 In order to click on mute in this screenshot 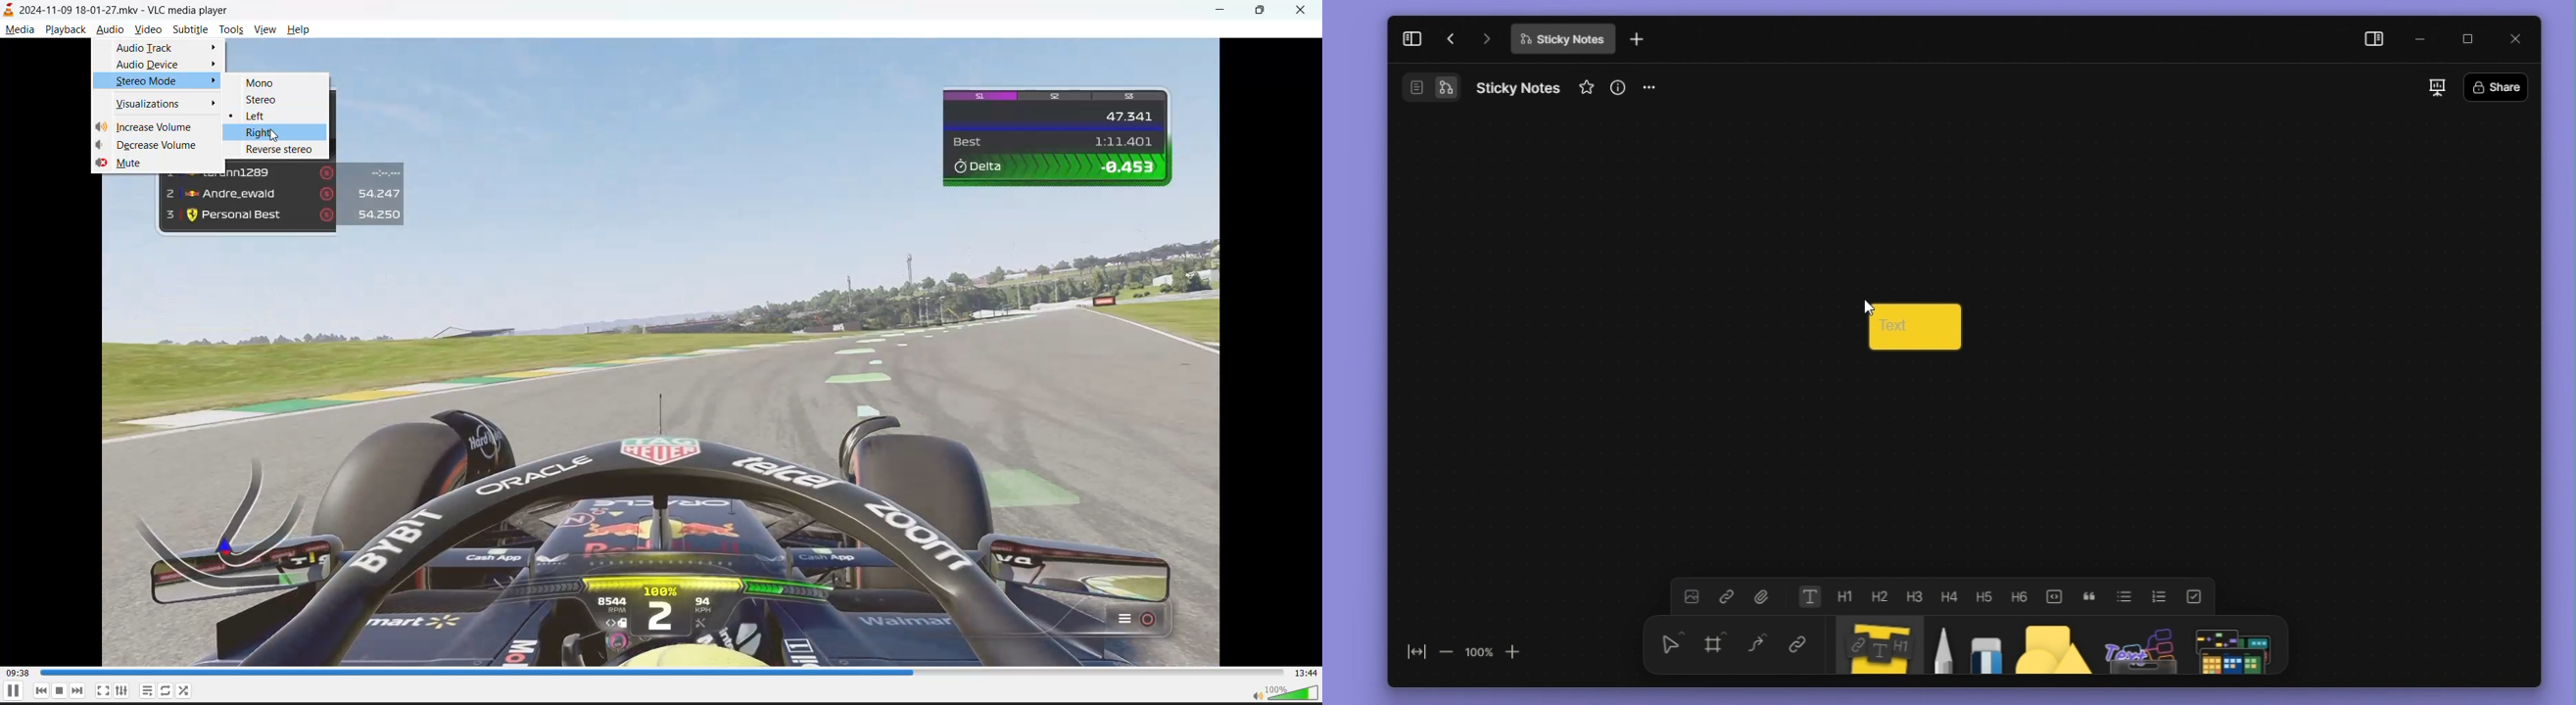, I will do `click(132, 162)`.